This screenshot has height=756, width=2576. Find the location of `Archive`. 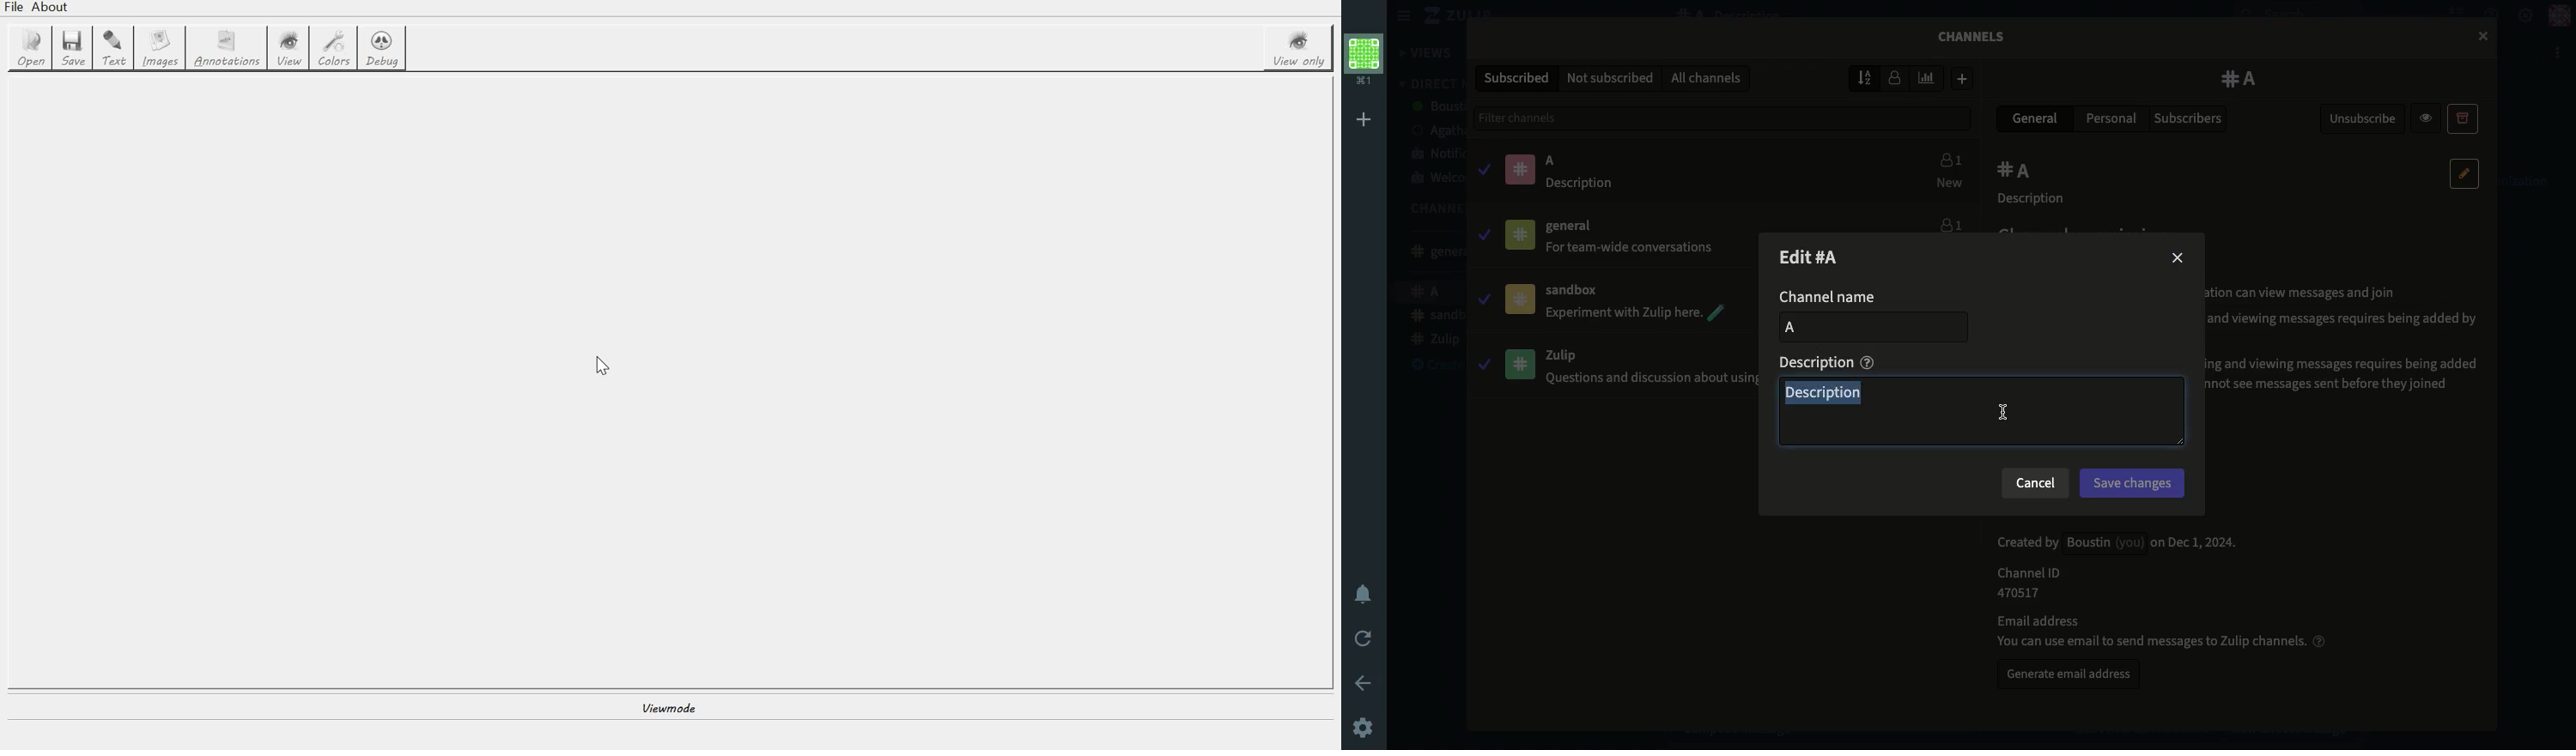

Archive is located at coordinates (2462, 118).